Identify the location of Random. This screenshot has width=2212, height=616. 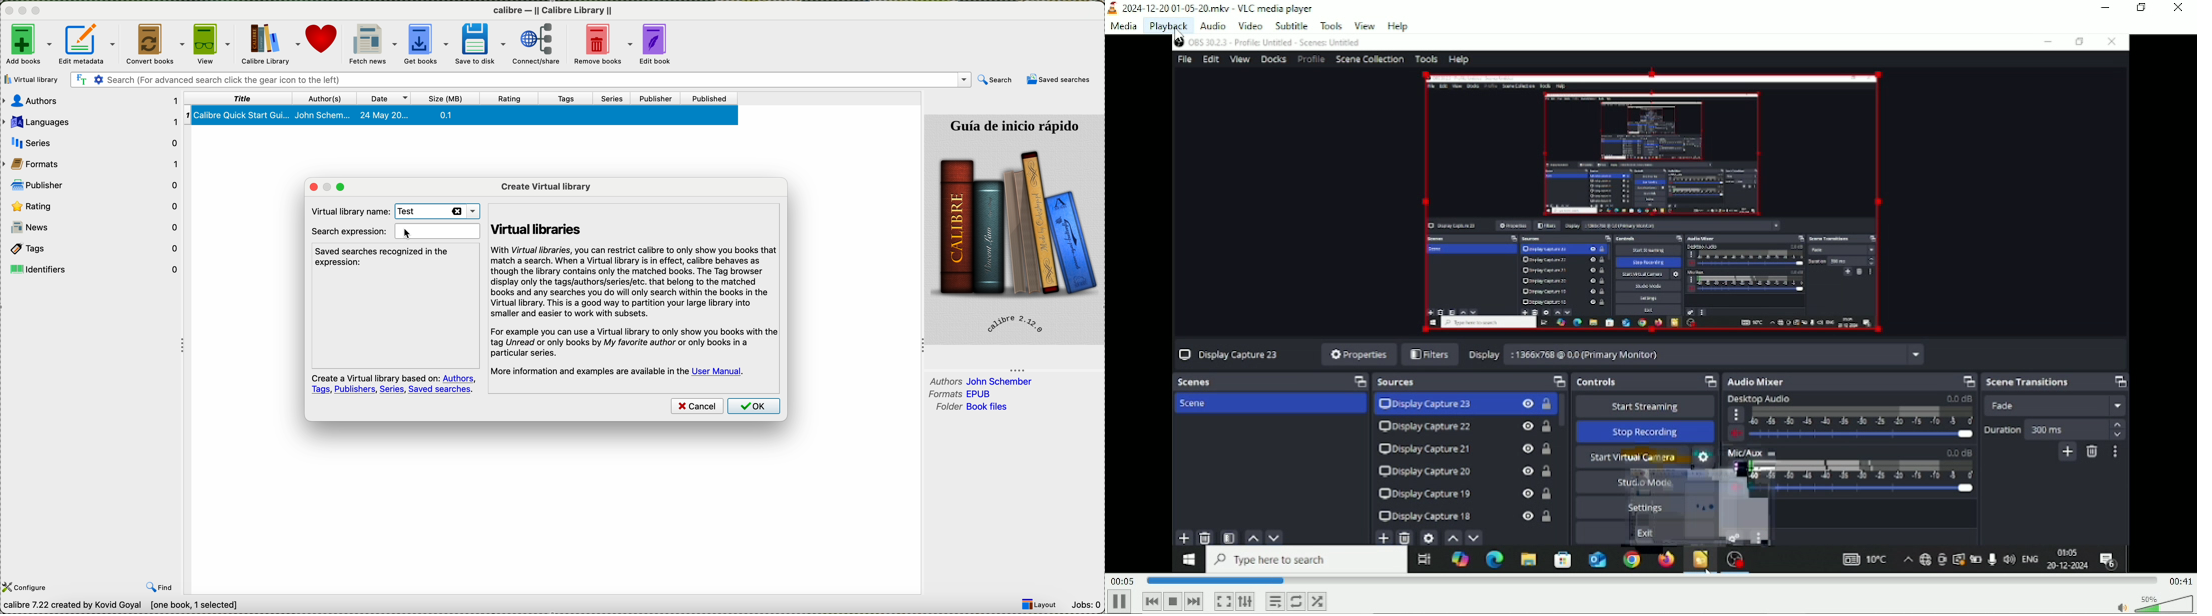
(1318, 601).